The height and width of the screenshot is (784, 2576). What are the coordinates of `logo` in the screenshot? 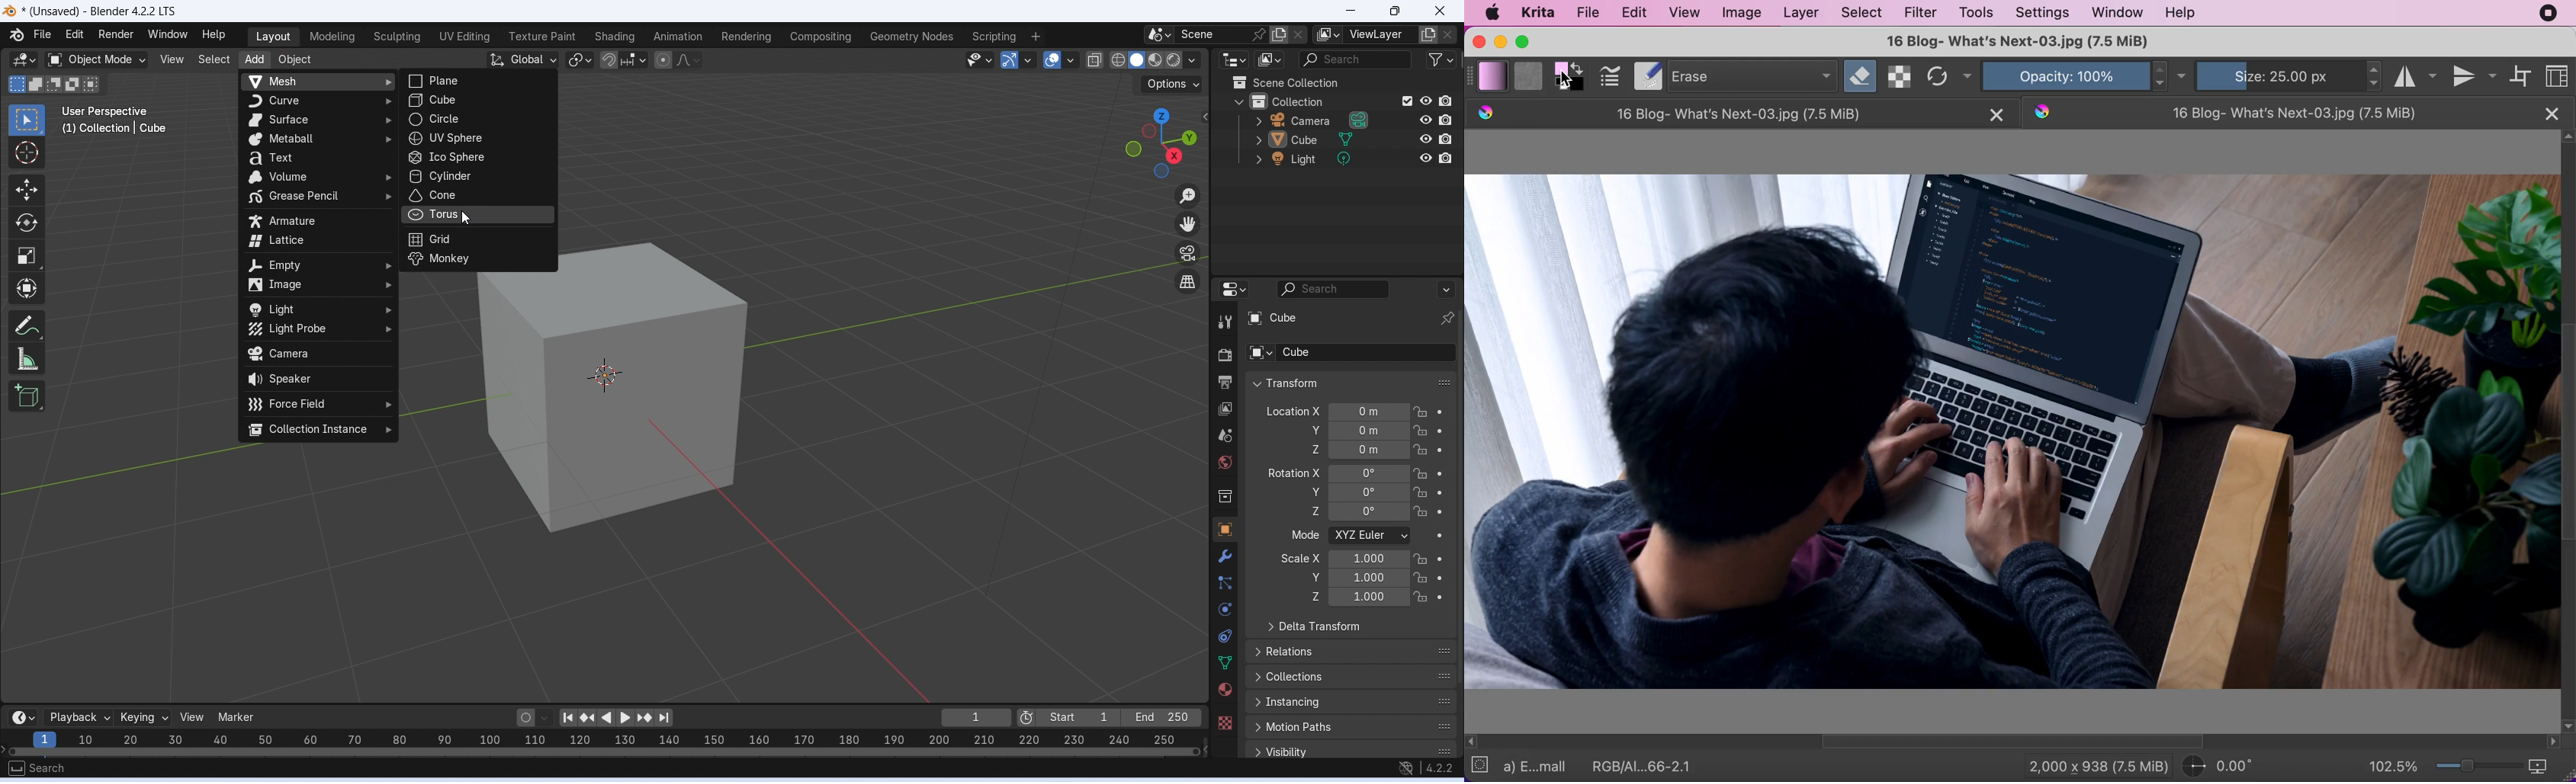 It's located at (10, 12).